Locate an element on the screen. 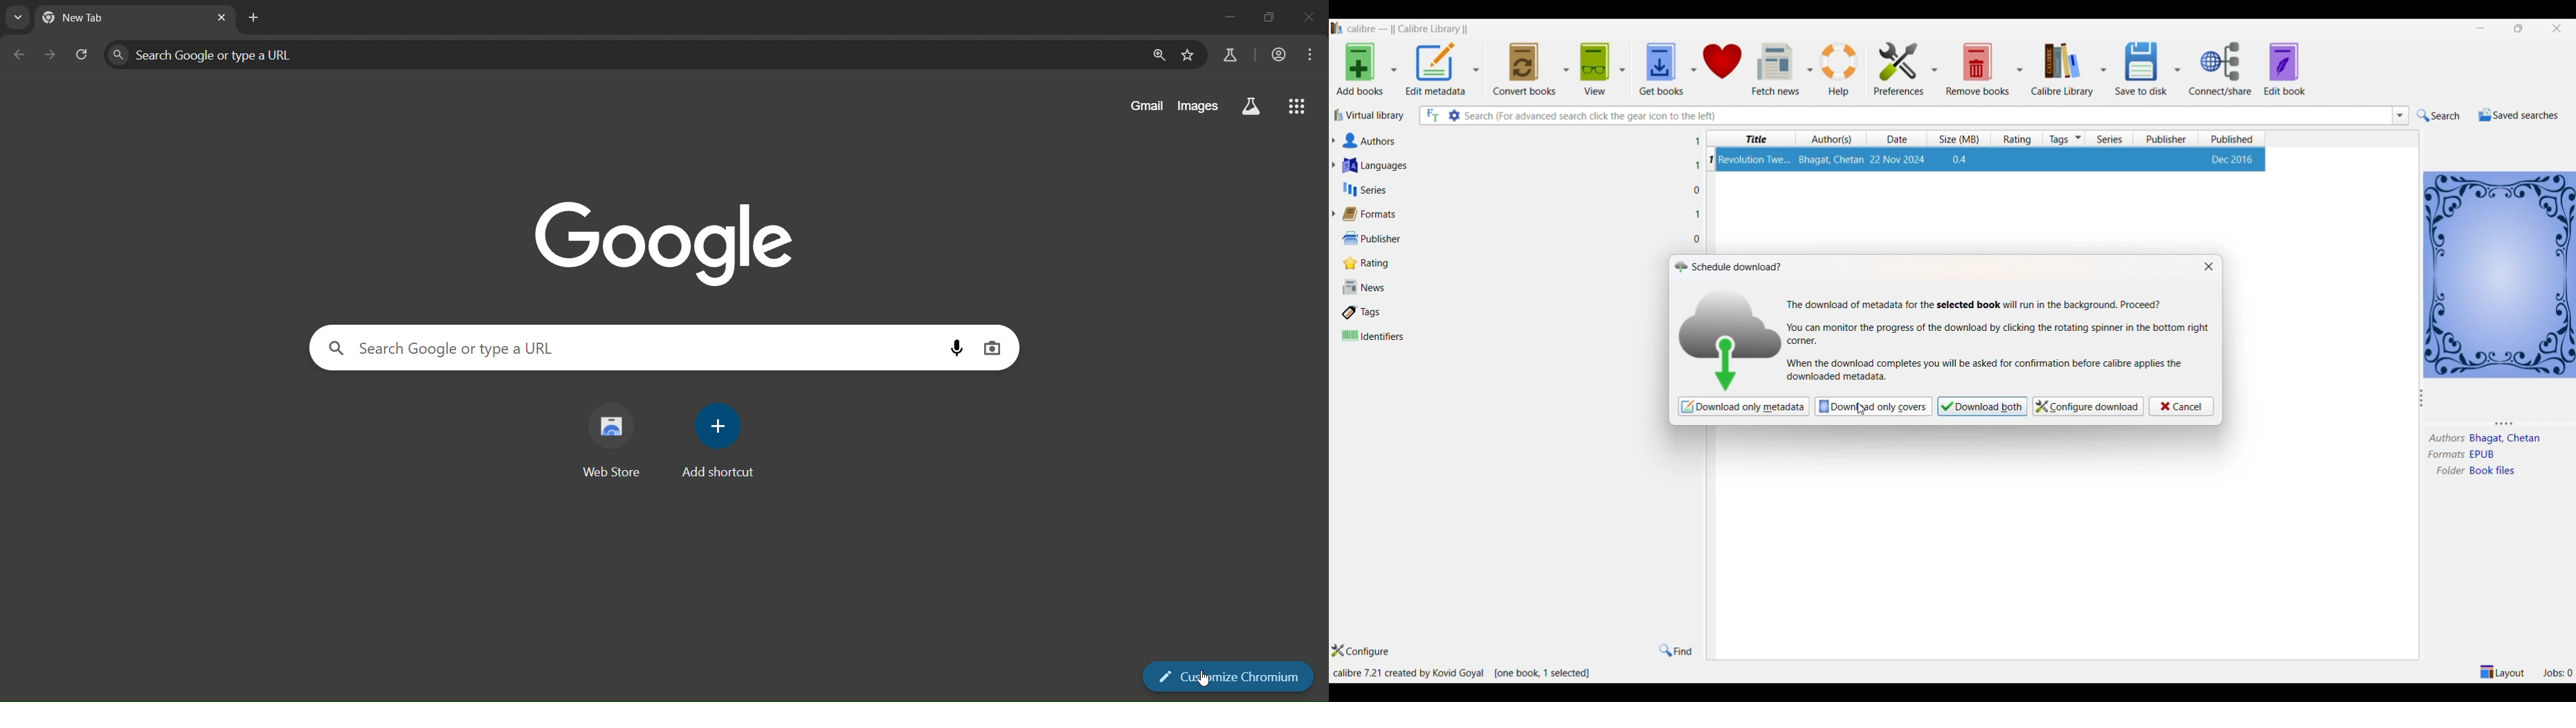 The width and height of the screenshot is (2576, 728). jobs is located at coordinates (2558, 671).